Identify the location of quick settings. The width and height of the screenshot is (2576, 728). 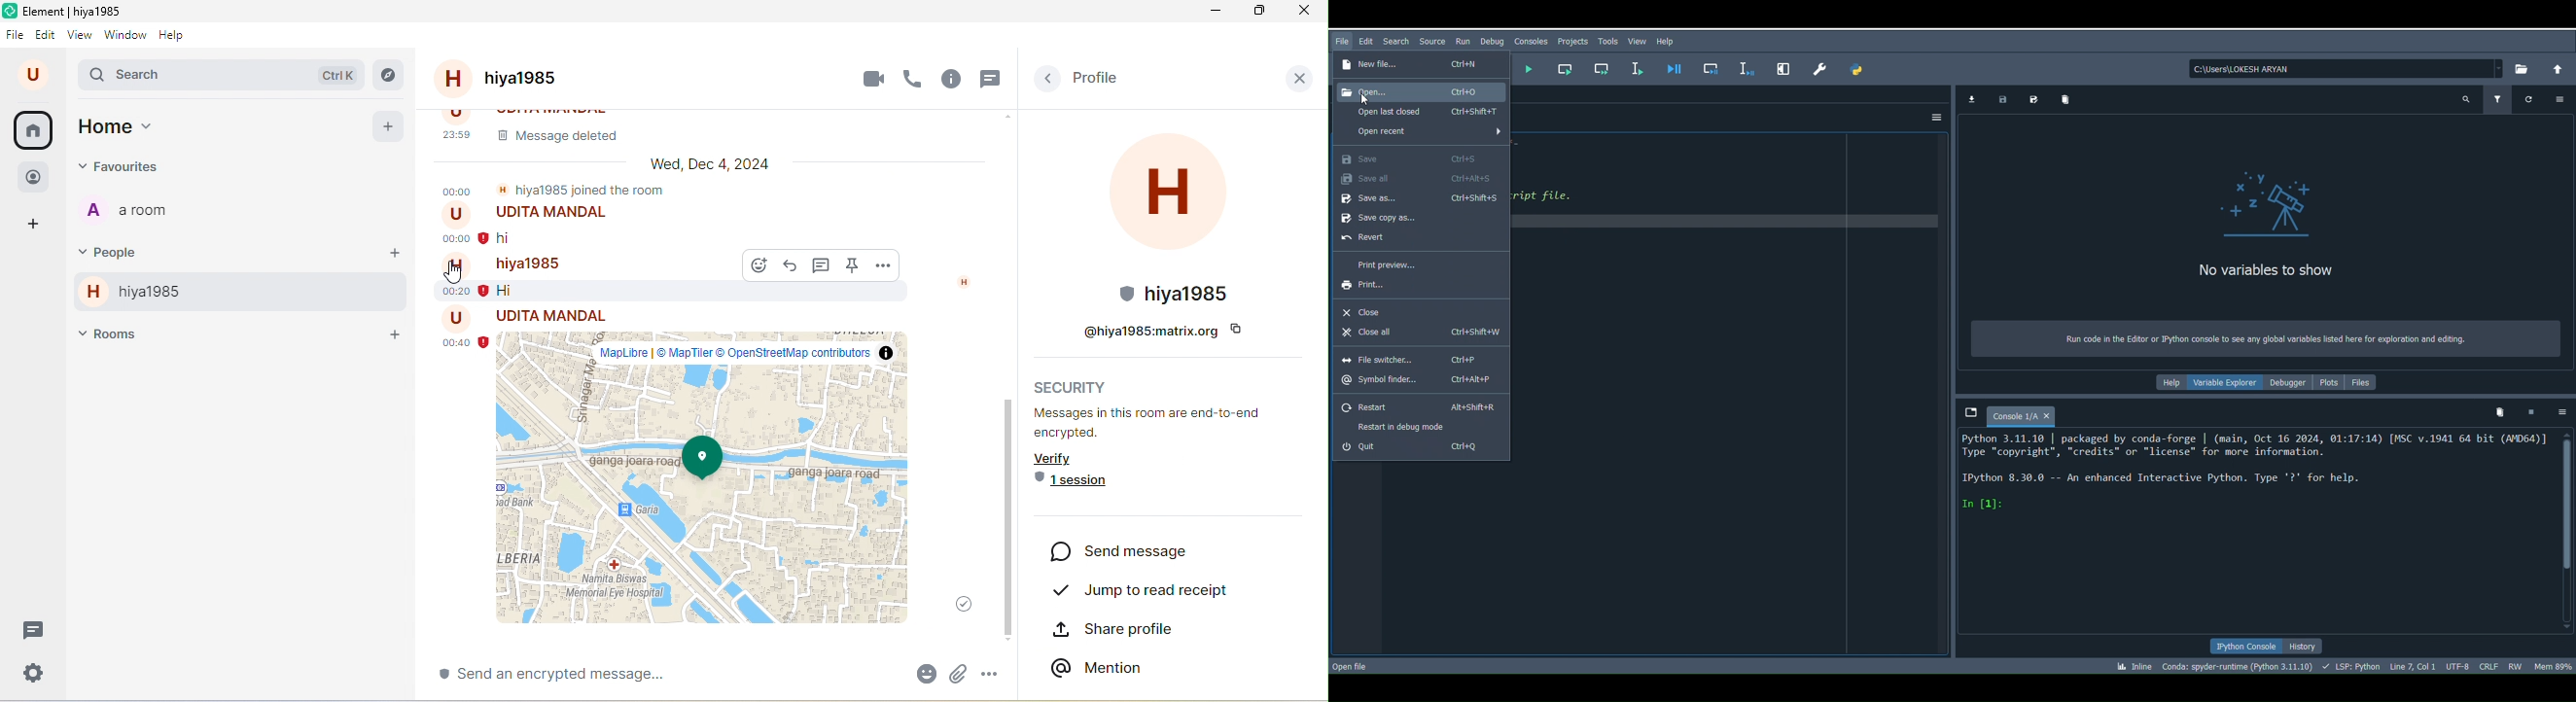
(32, 672).